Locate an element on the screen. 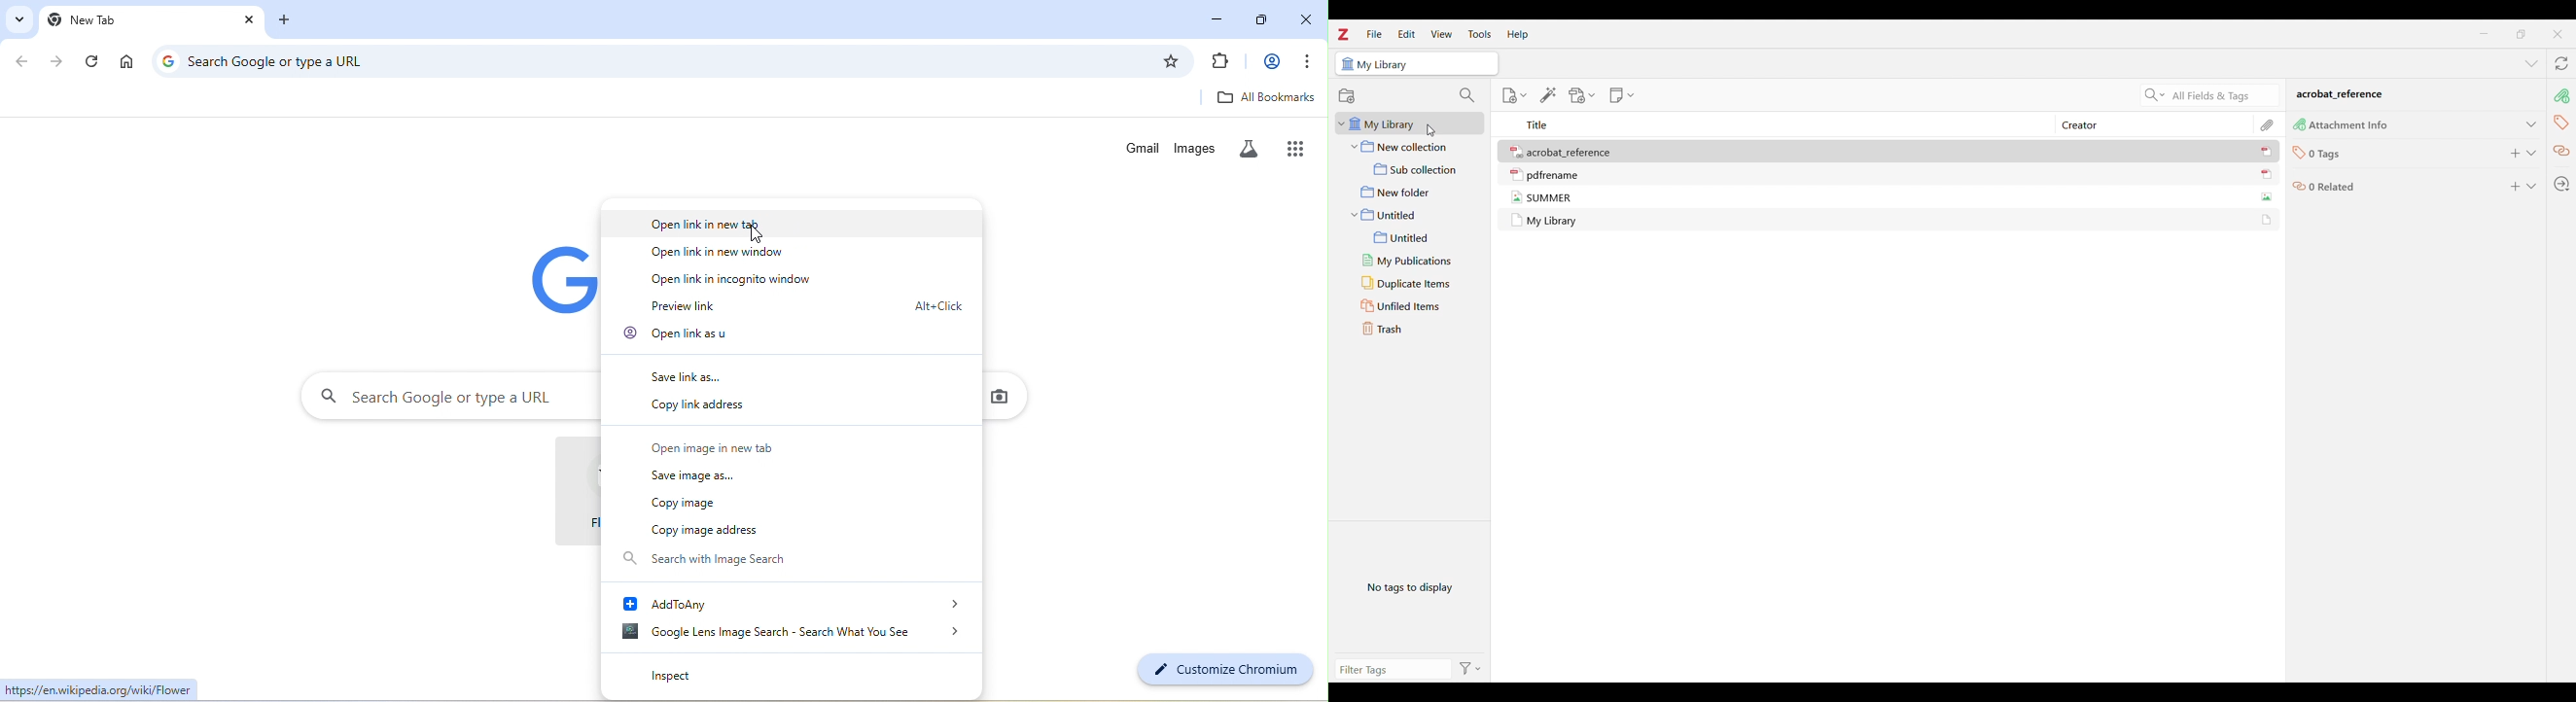 This screenshot has width=2576, height=728. New item options is located at coordinates (1514, 95).